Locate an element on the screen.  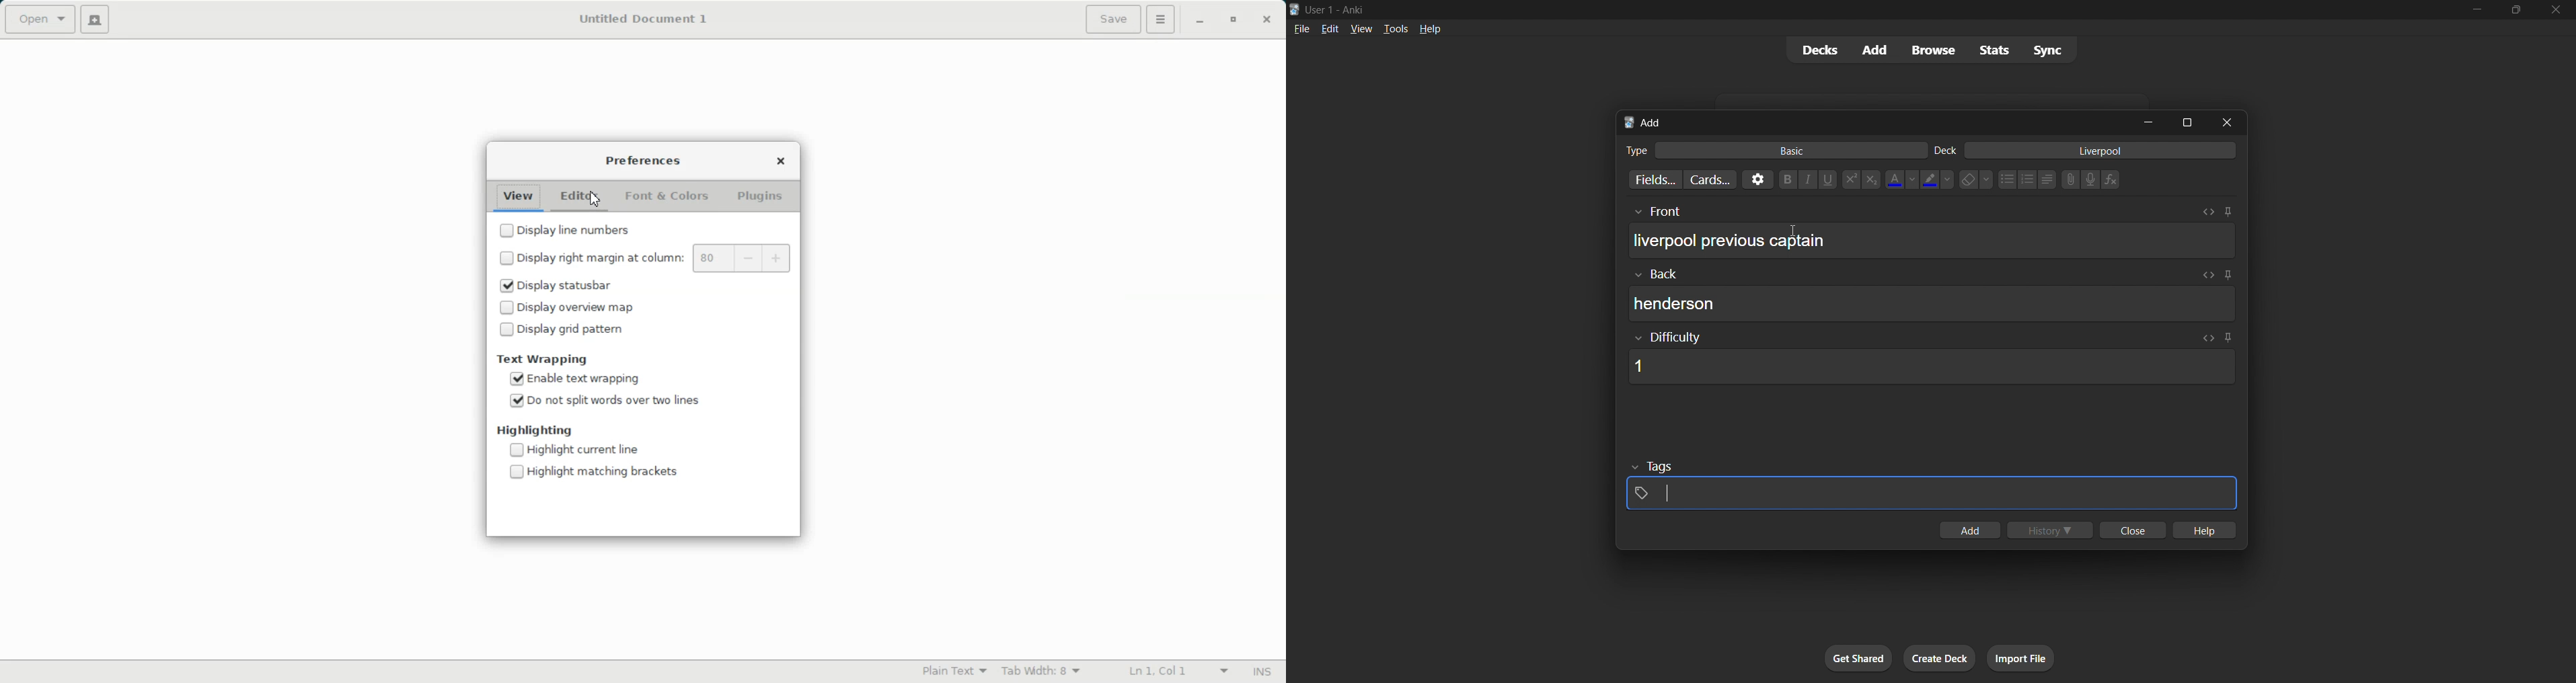
close is located at coordinates (2231, 122).